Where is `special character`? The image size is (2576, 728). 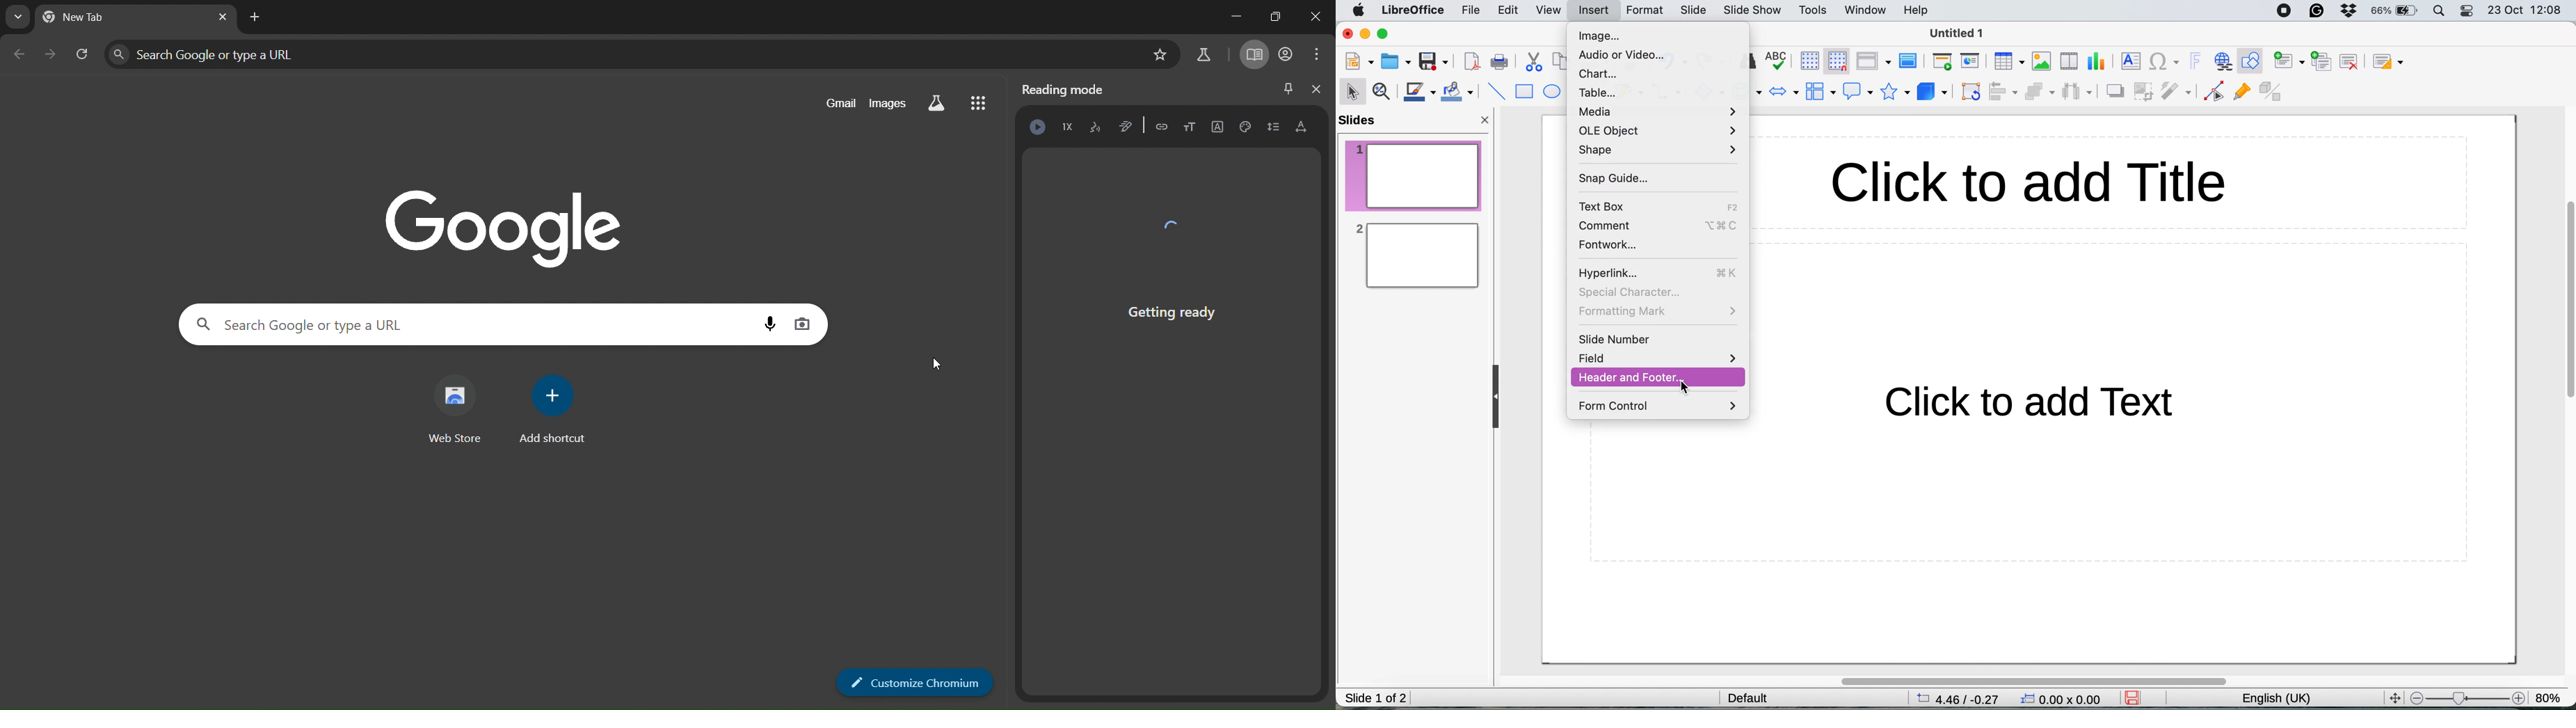
special character is located at coordinates (1629, 292).